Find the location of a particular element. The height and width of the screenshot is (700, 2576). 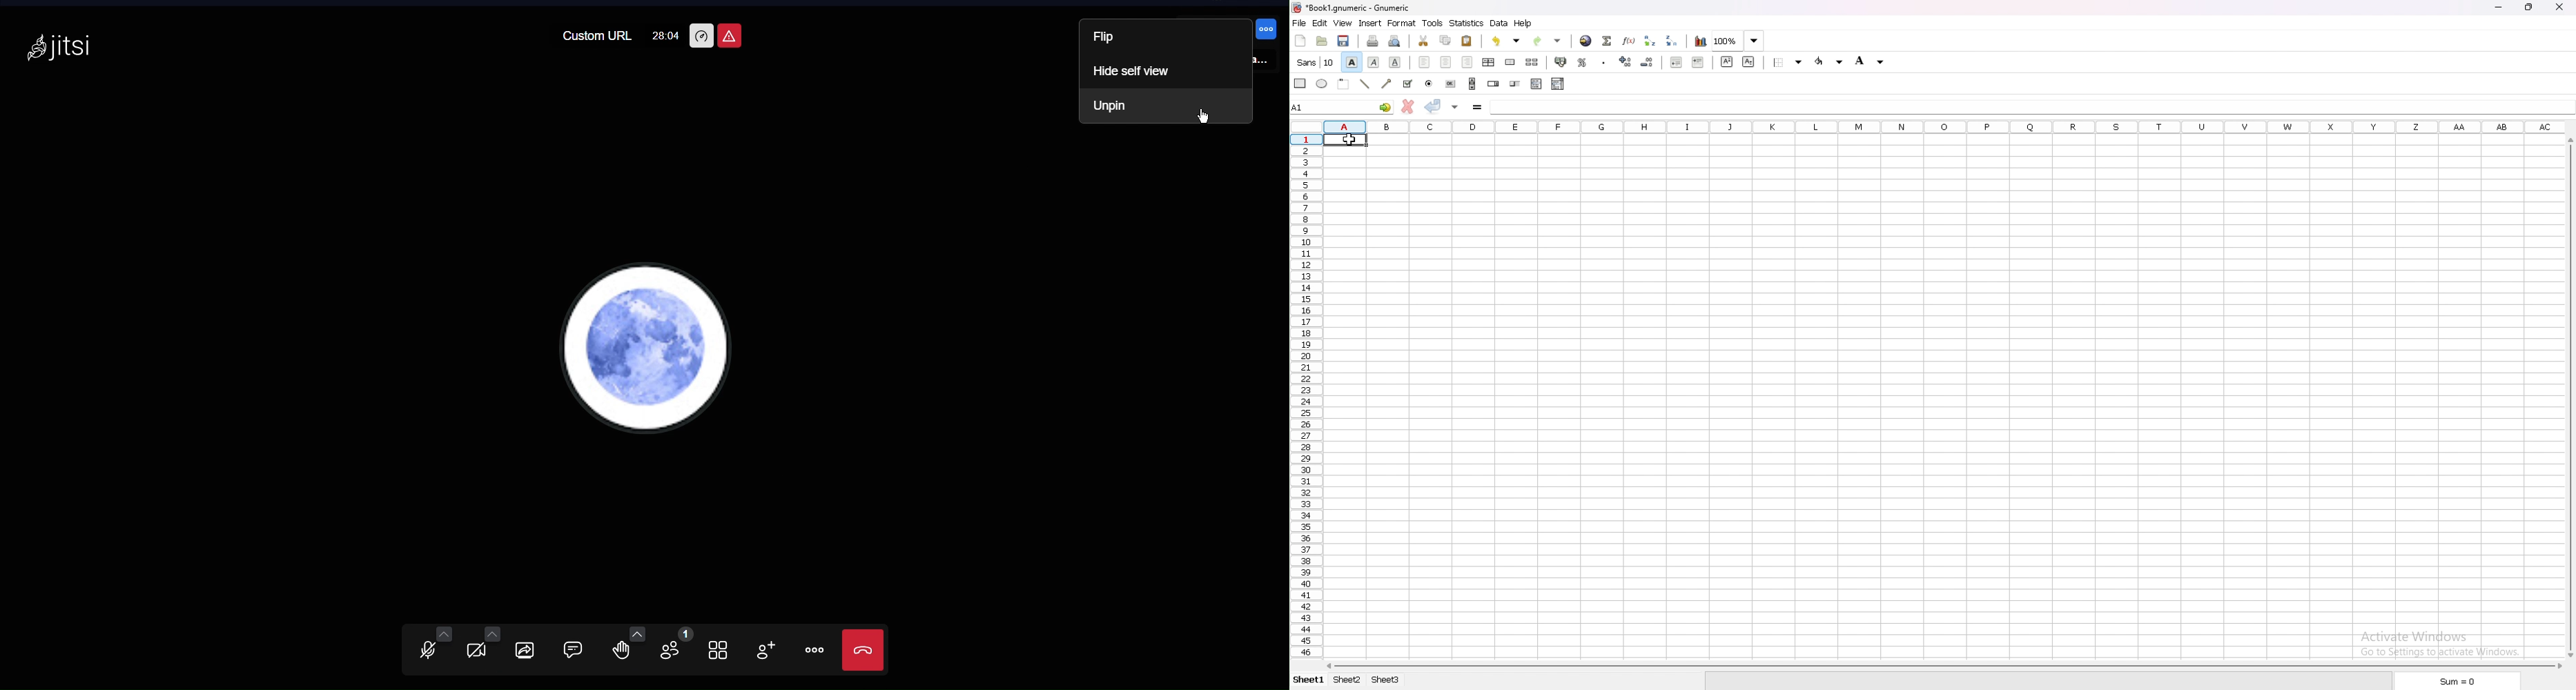

list is located at coordinates (1537, 83).